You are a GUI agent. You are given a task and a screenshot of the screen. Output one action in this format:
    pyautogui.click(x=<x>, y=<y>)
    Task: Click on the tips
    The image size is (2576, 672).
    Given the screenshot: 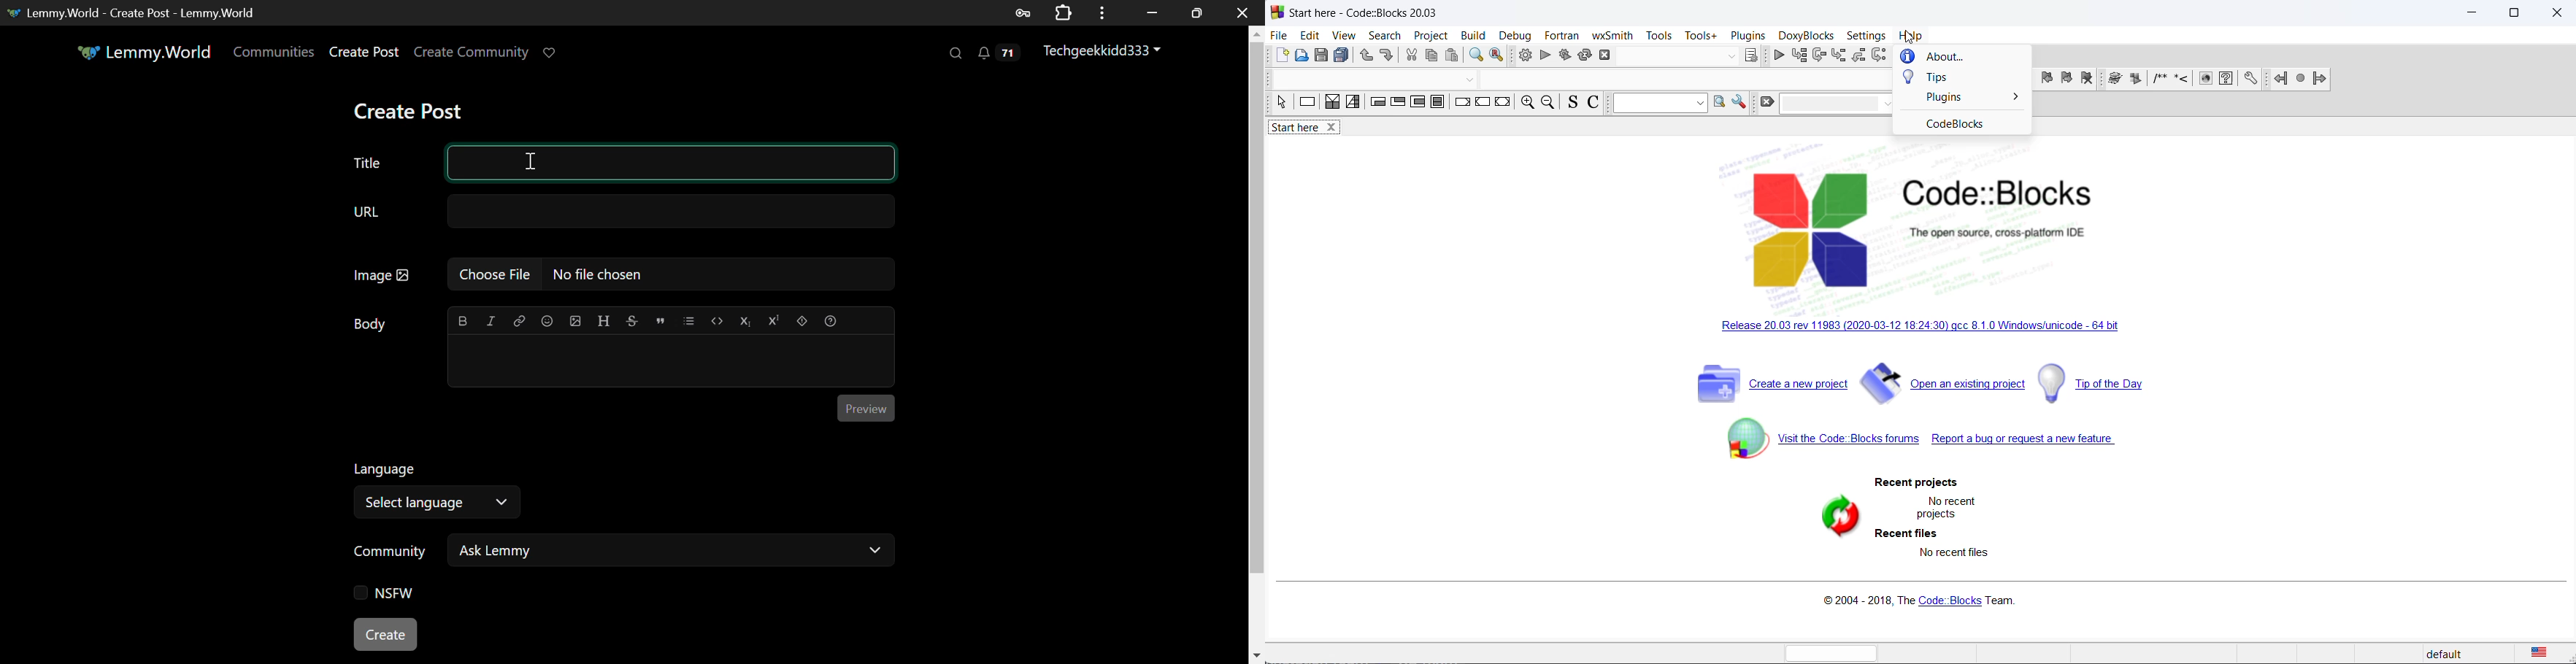 What is the action you would take?
    pyautogui.click(x=1963, y=77)
    